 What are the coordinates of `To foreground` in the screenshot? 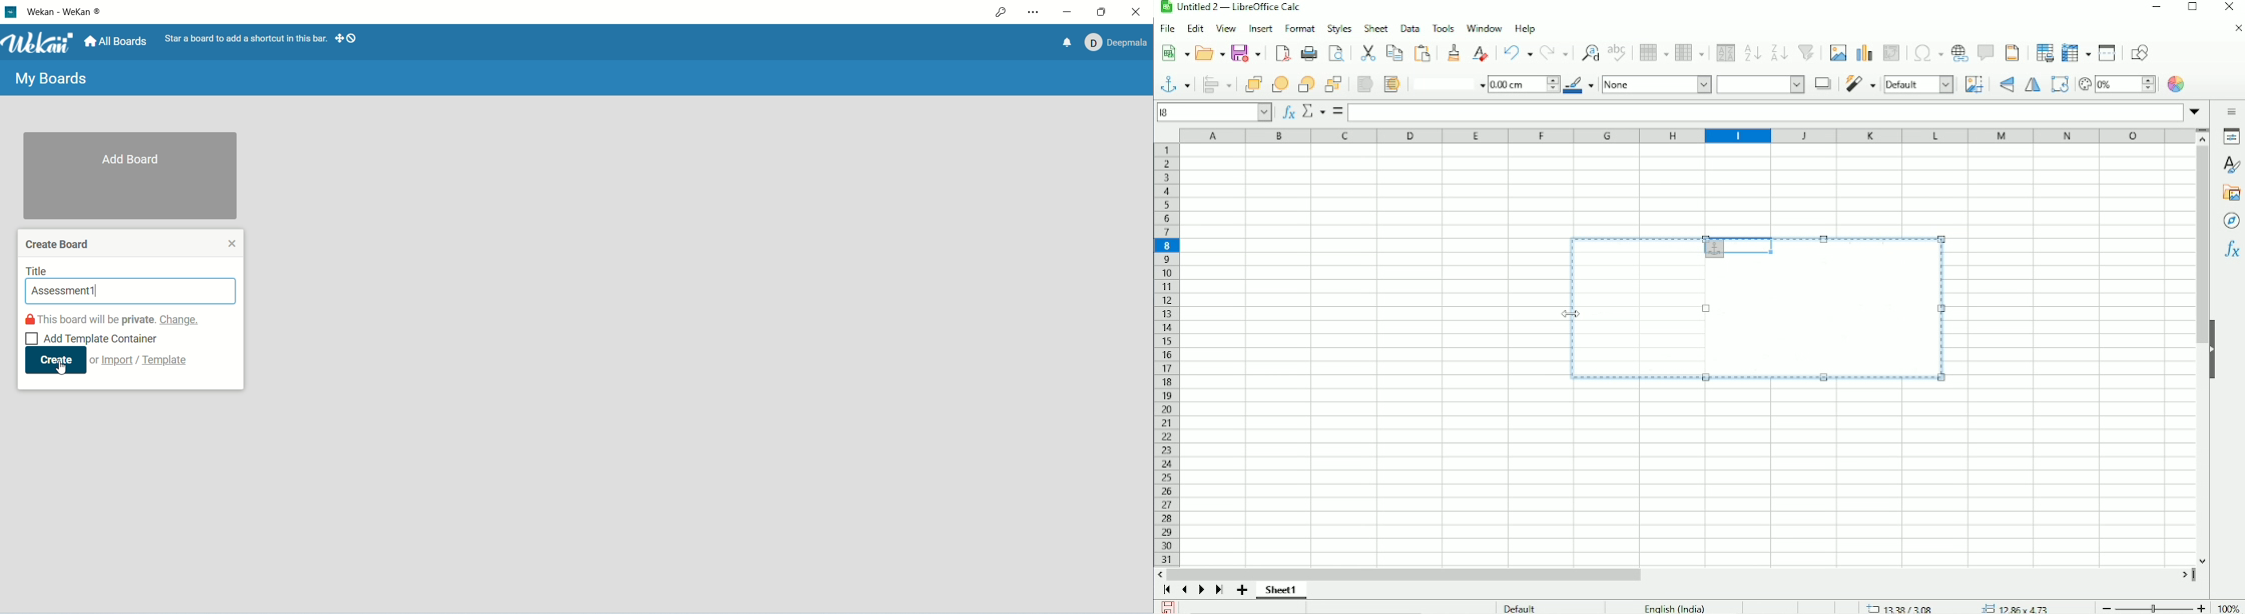 It's located at (1364, 84).